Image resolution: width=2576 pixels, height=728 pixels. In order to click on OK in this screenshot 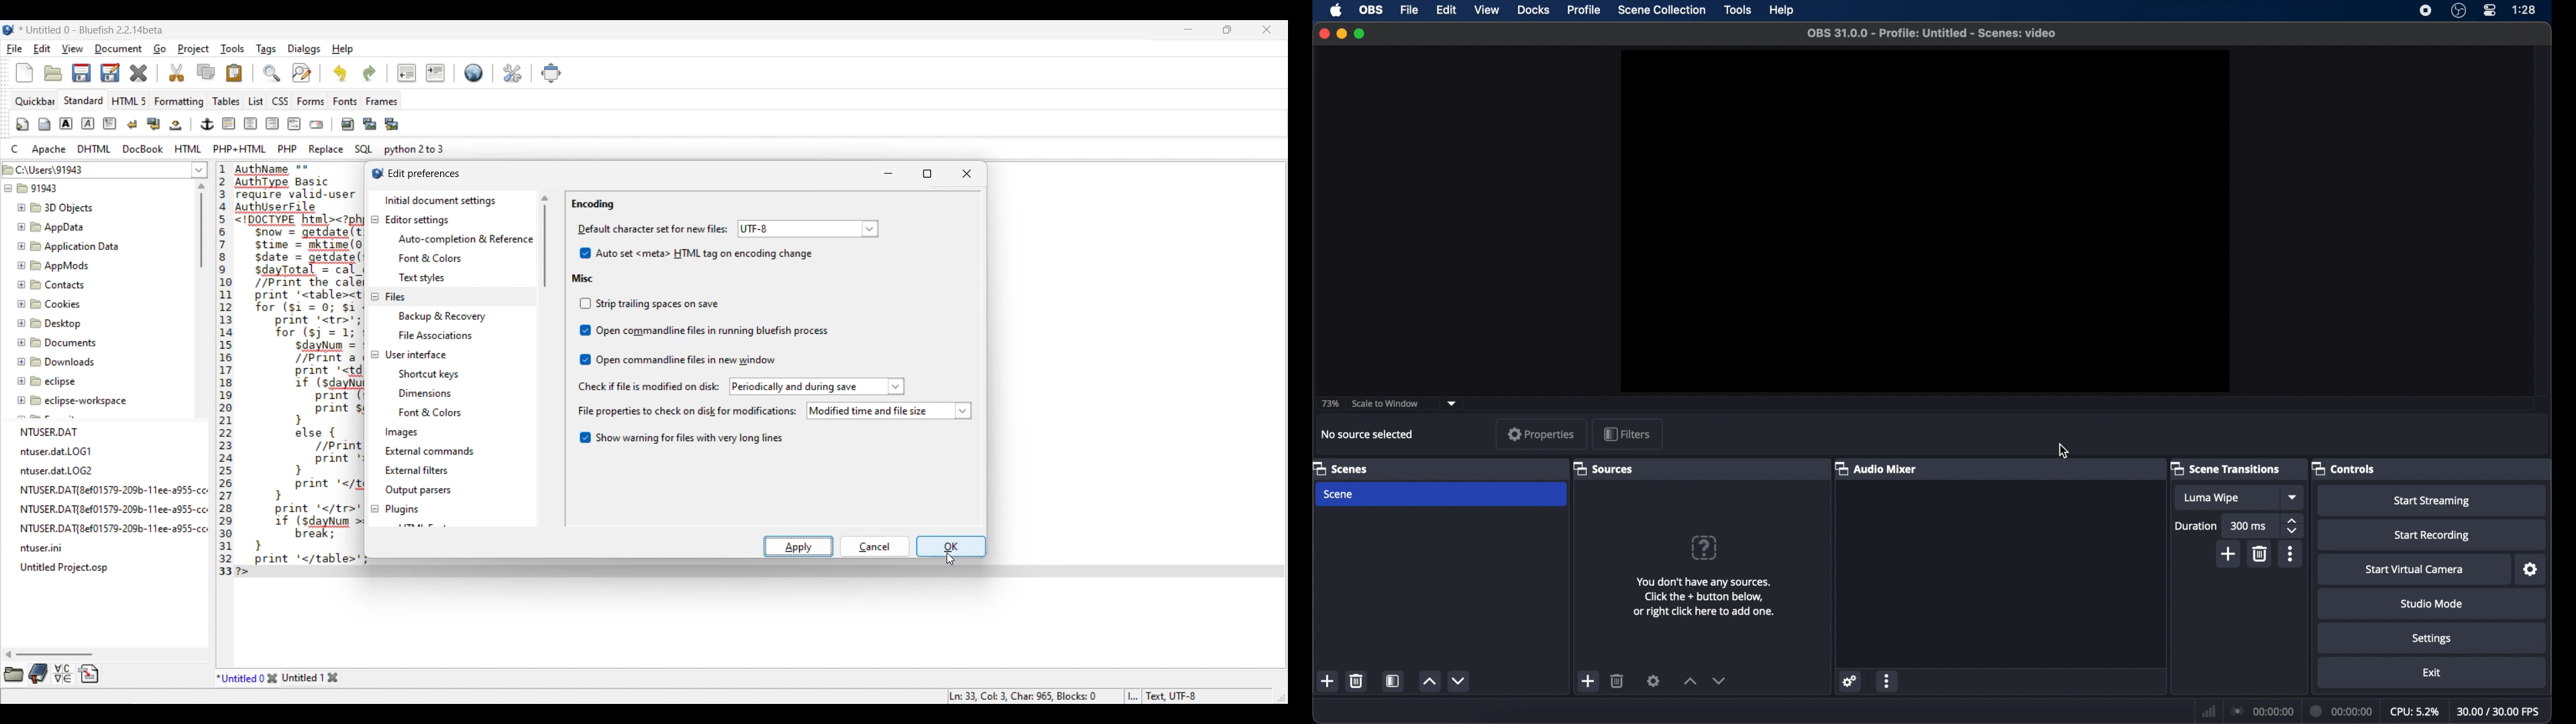, I will do `click(875, 547)`.